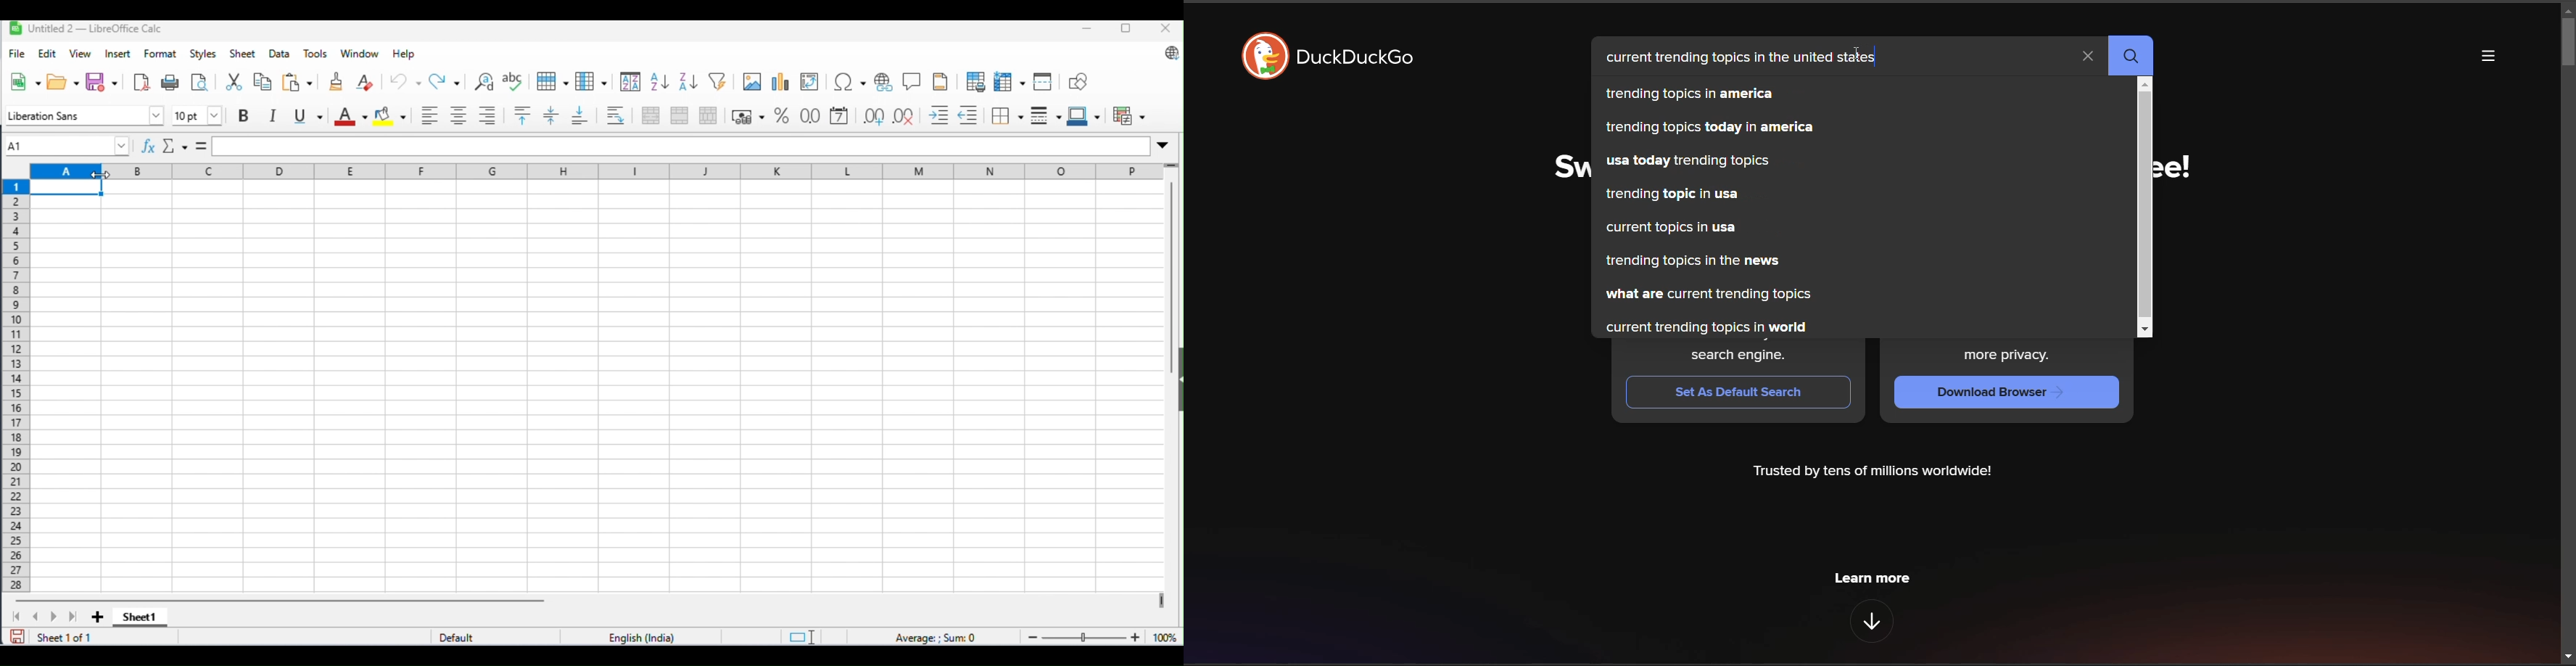  Describe the element at coordinates (317, 54) in the screenshot. I see `tools` at that location.